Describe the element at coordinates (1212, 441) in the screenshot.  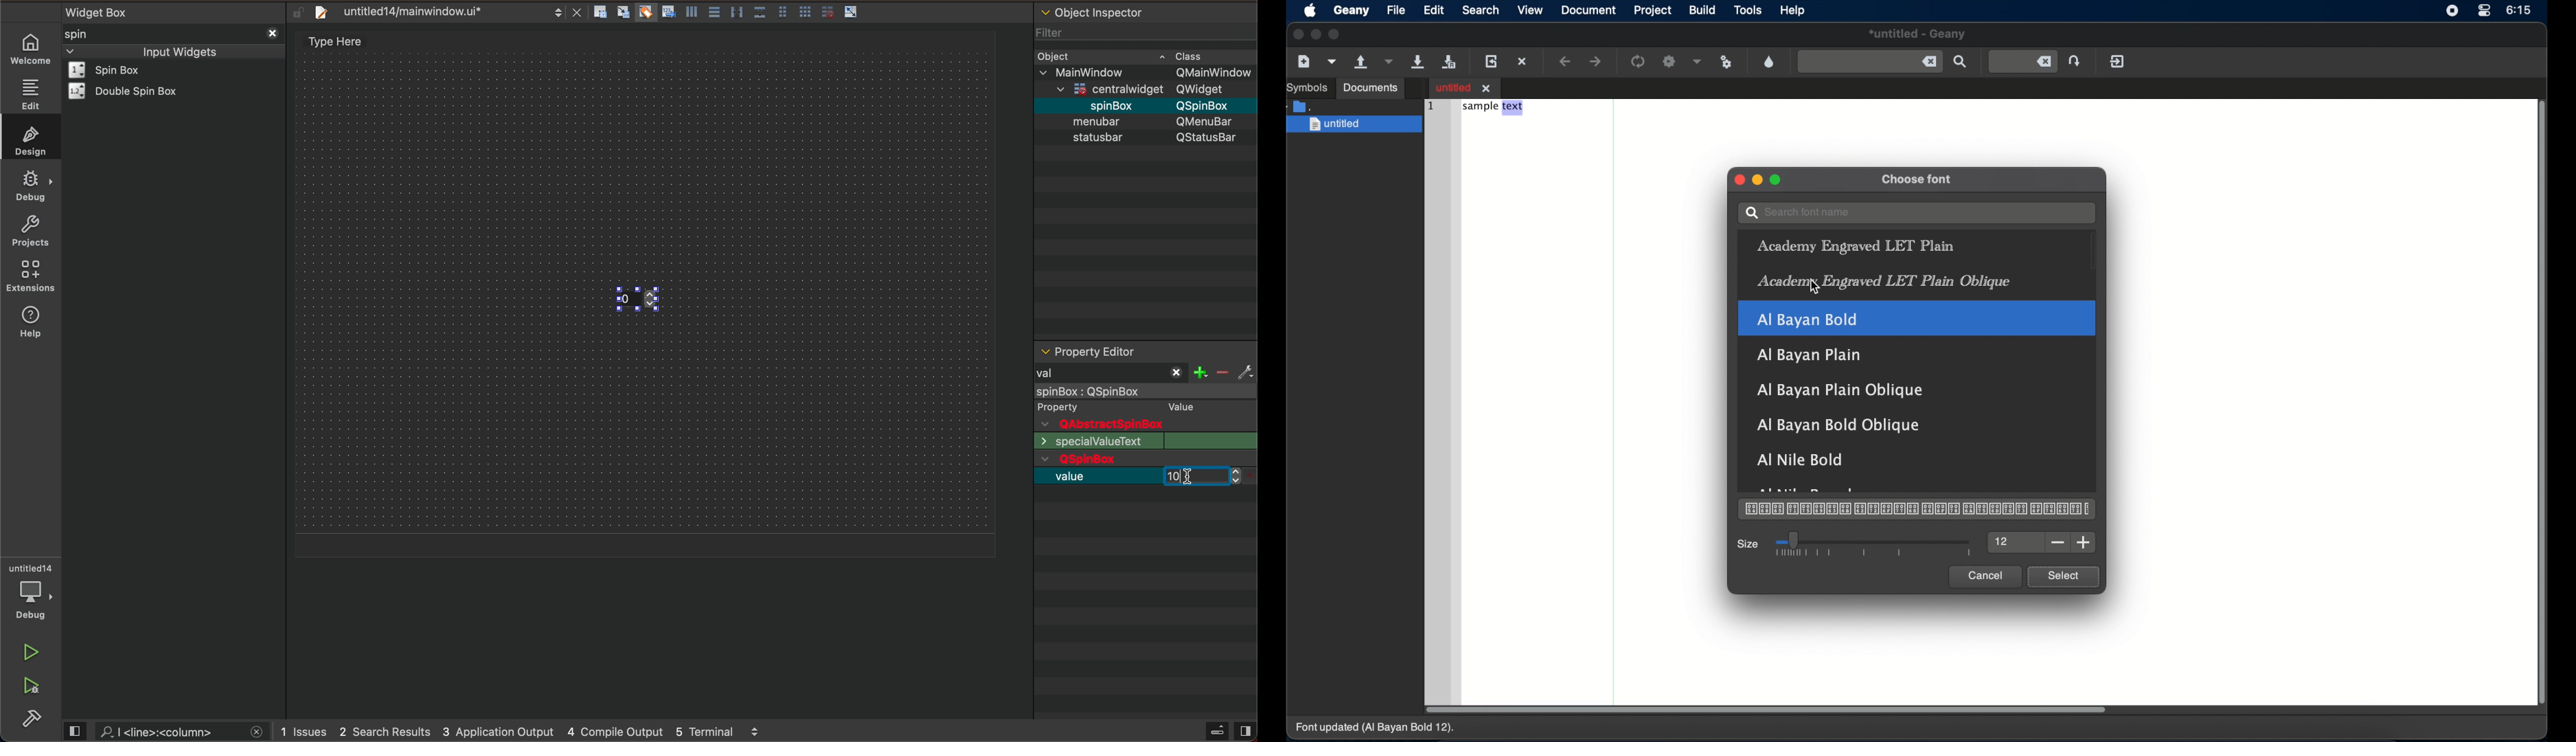
I see `text` at that location.